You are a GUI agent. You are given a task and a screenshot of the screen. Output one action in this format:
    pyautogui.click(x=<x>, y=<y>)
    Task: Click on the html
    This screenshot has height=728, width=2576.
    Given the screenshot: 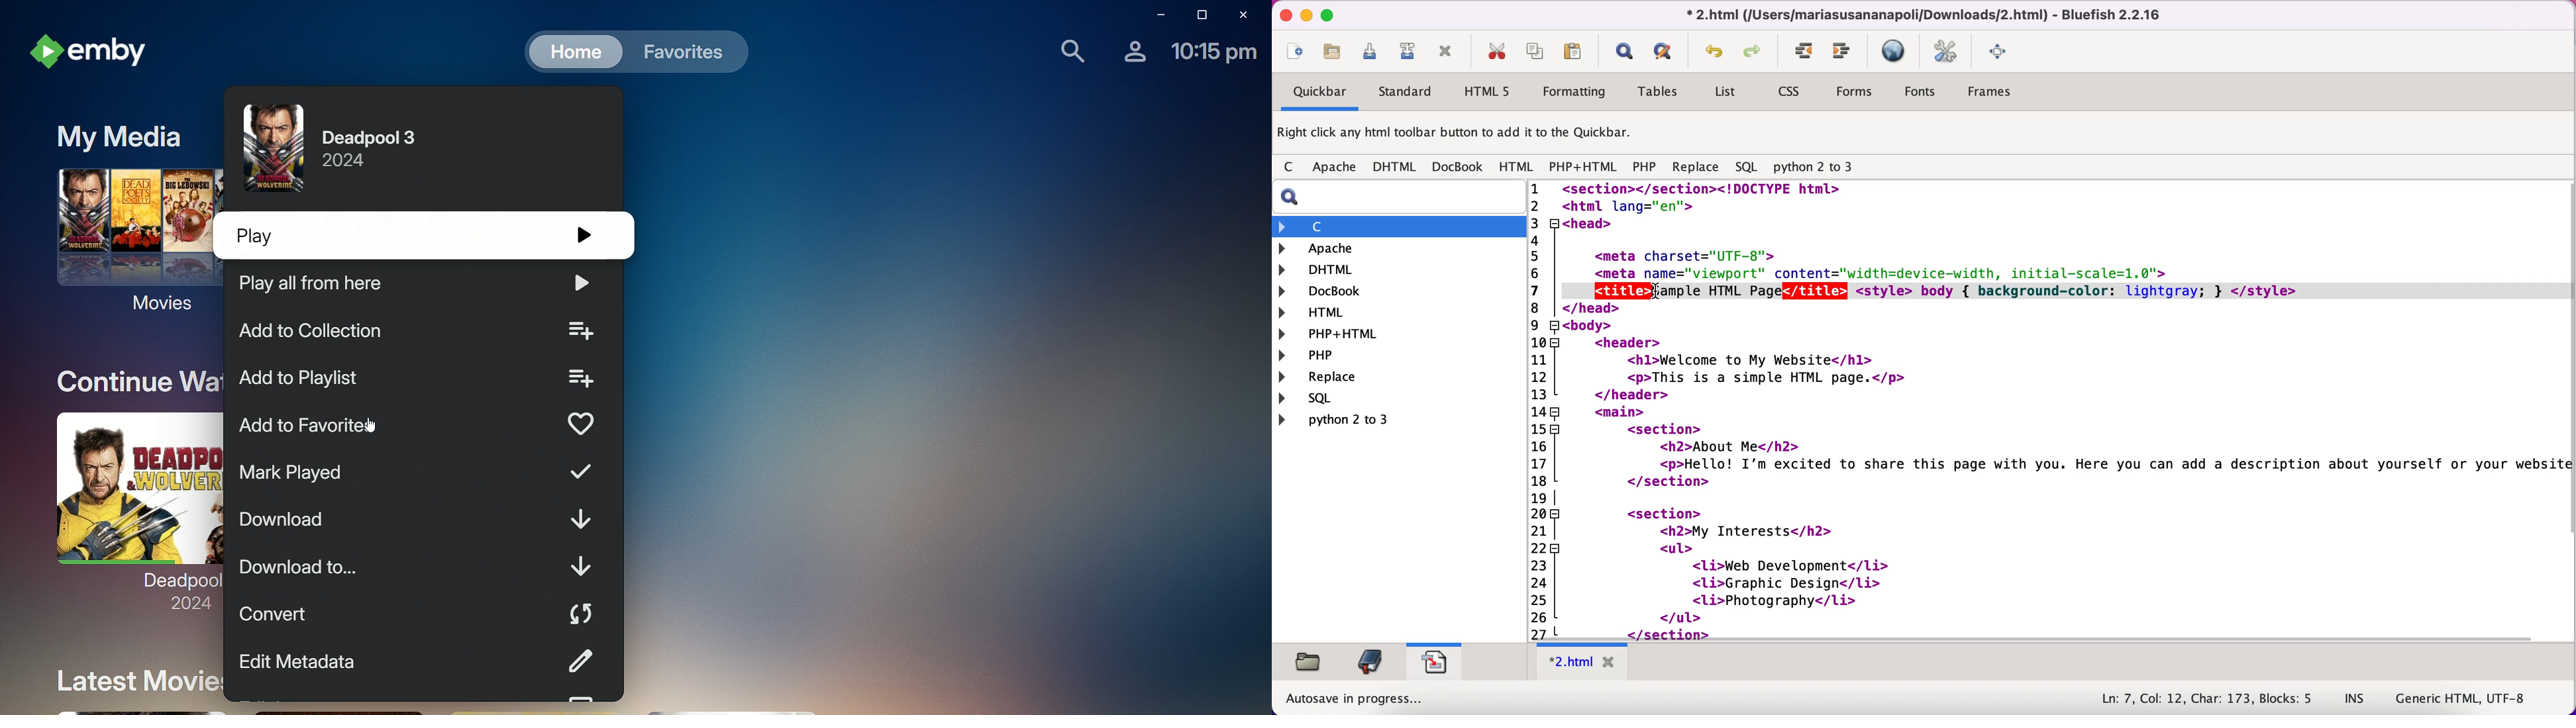 What is the action you would take?
    pyautogui.click(x=1323, y=314)
    